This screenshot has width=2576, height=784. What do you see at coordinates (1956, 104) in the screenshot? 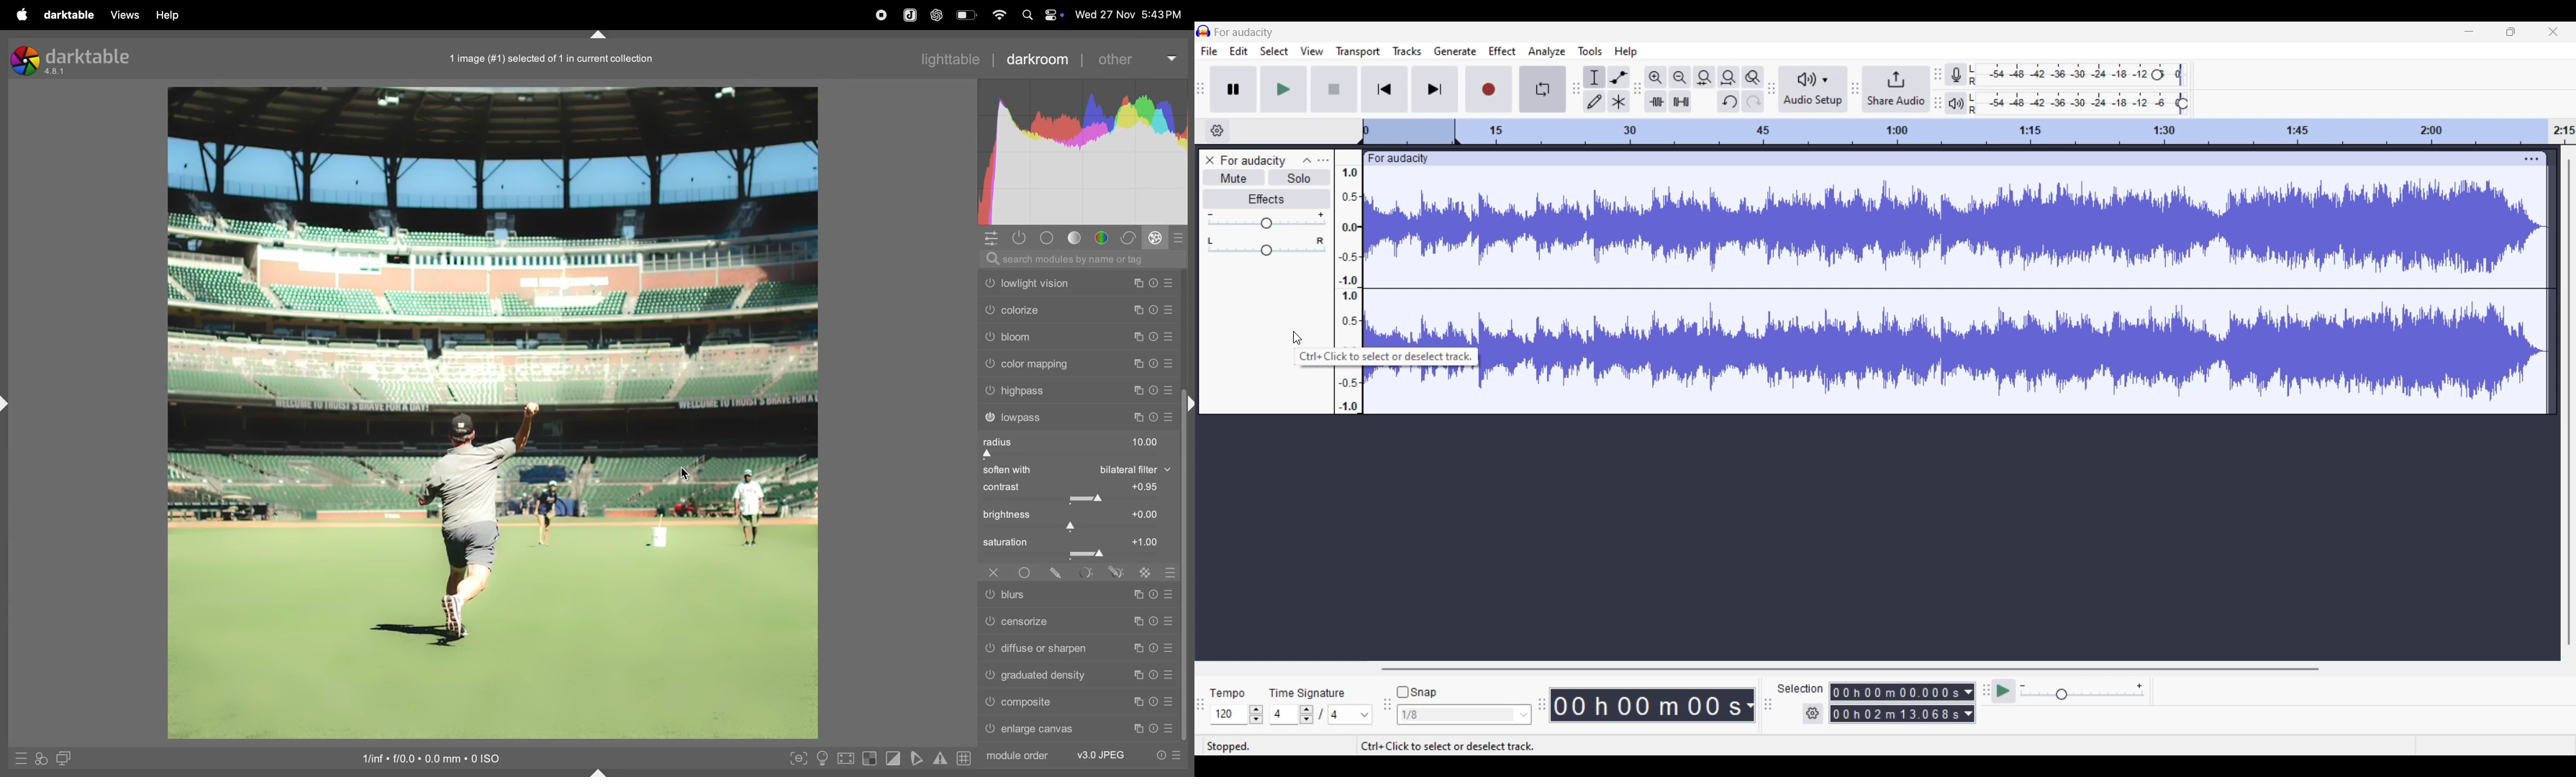
I see `Playback meter` at bounding box center [1956, 104].